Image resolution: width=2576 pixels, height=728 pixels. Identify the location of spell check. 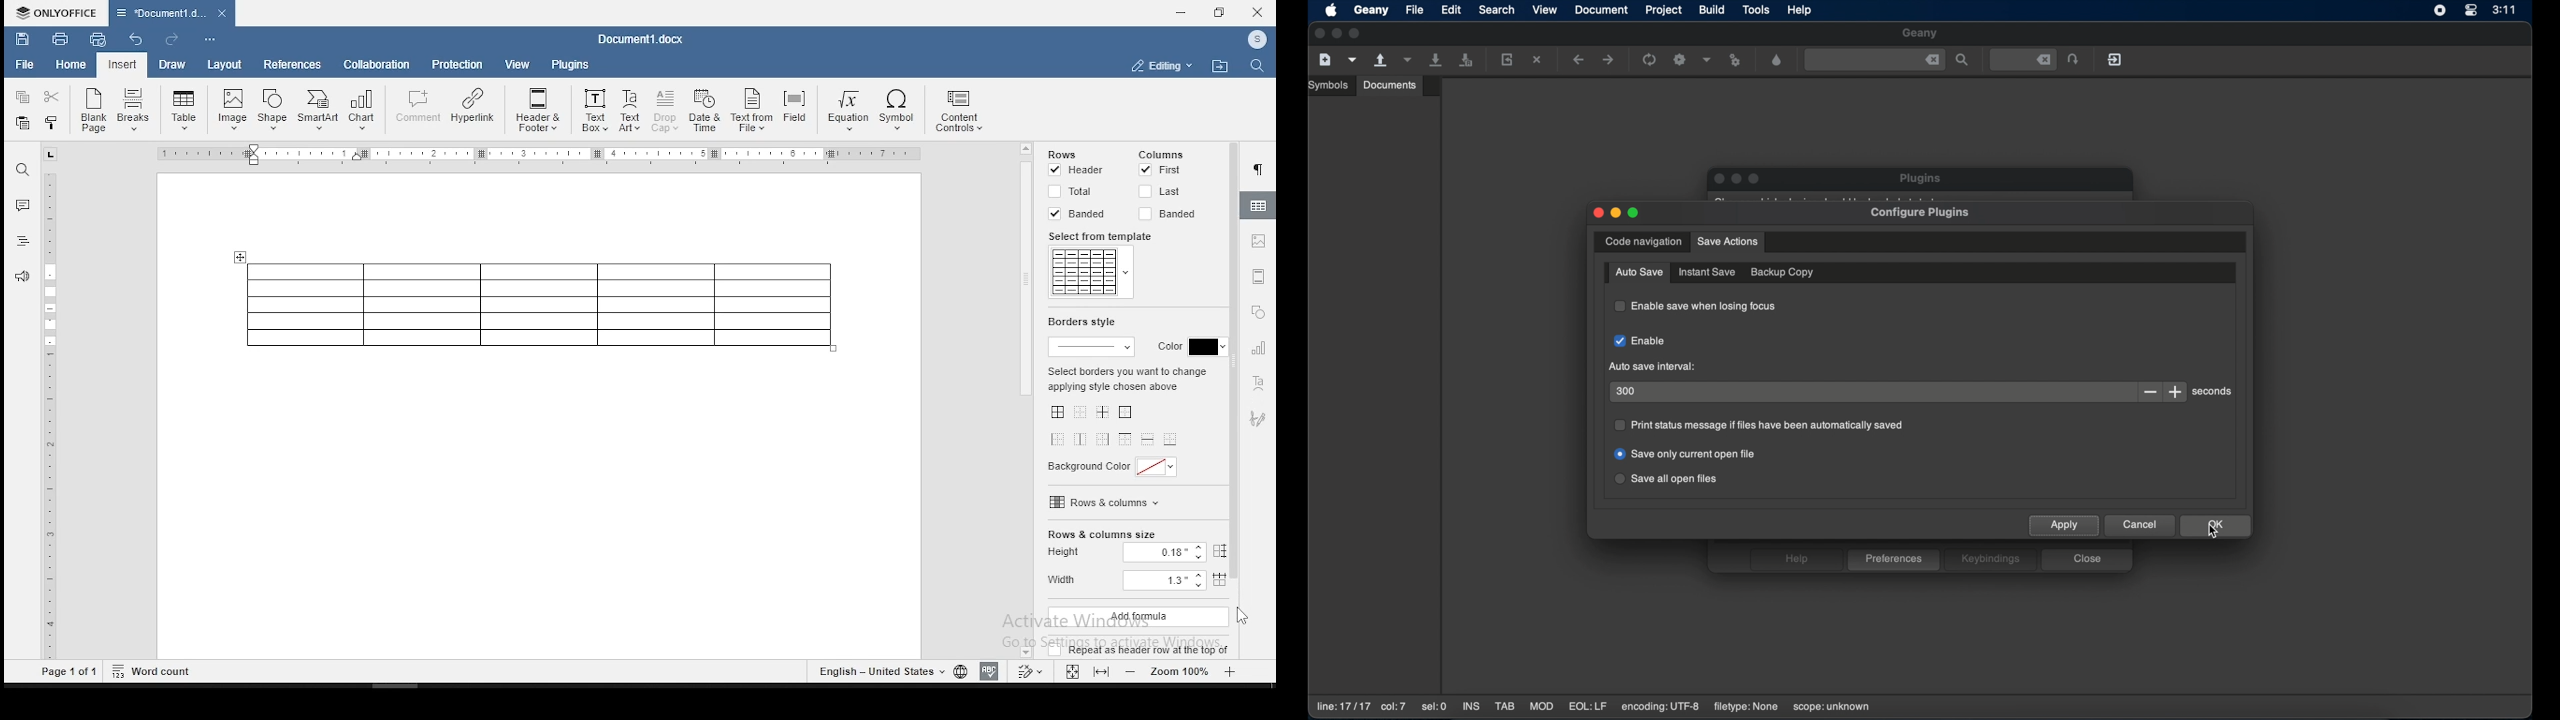
(989, 672).